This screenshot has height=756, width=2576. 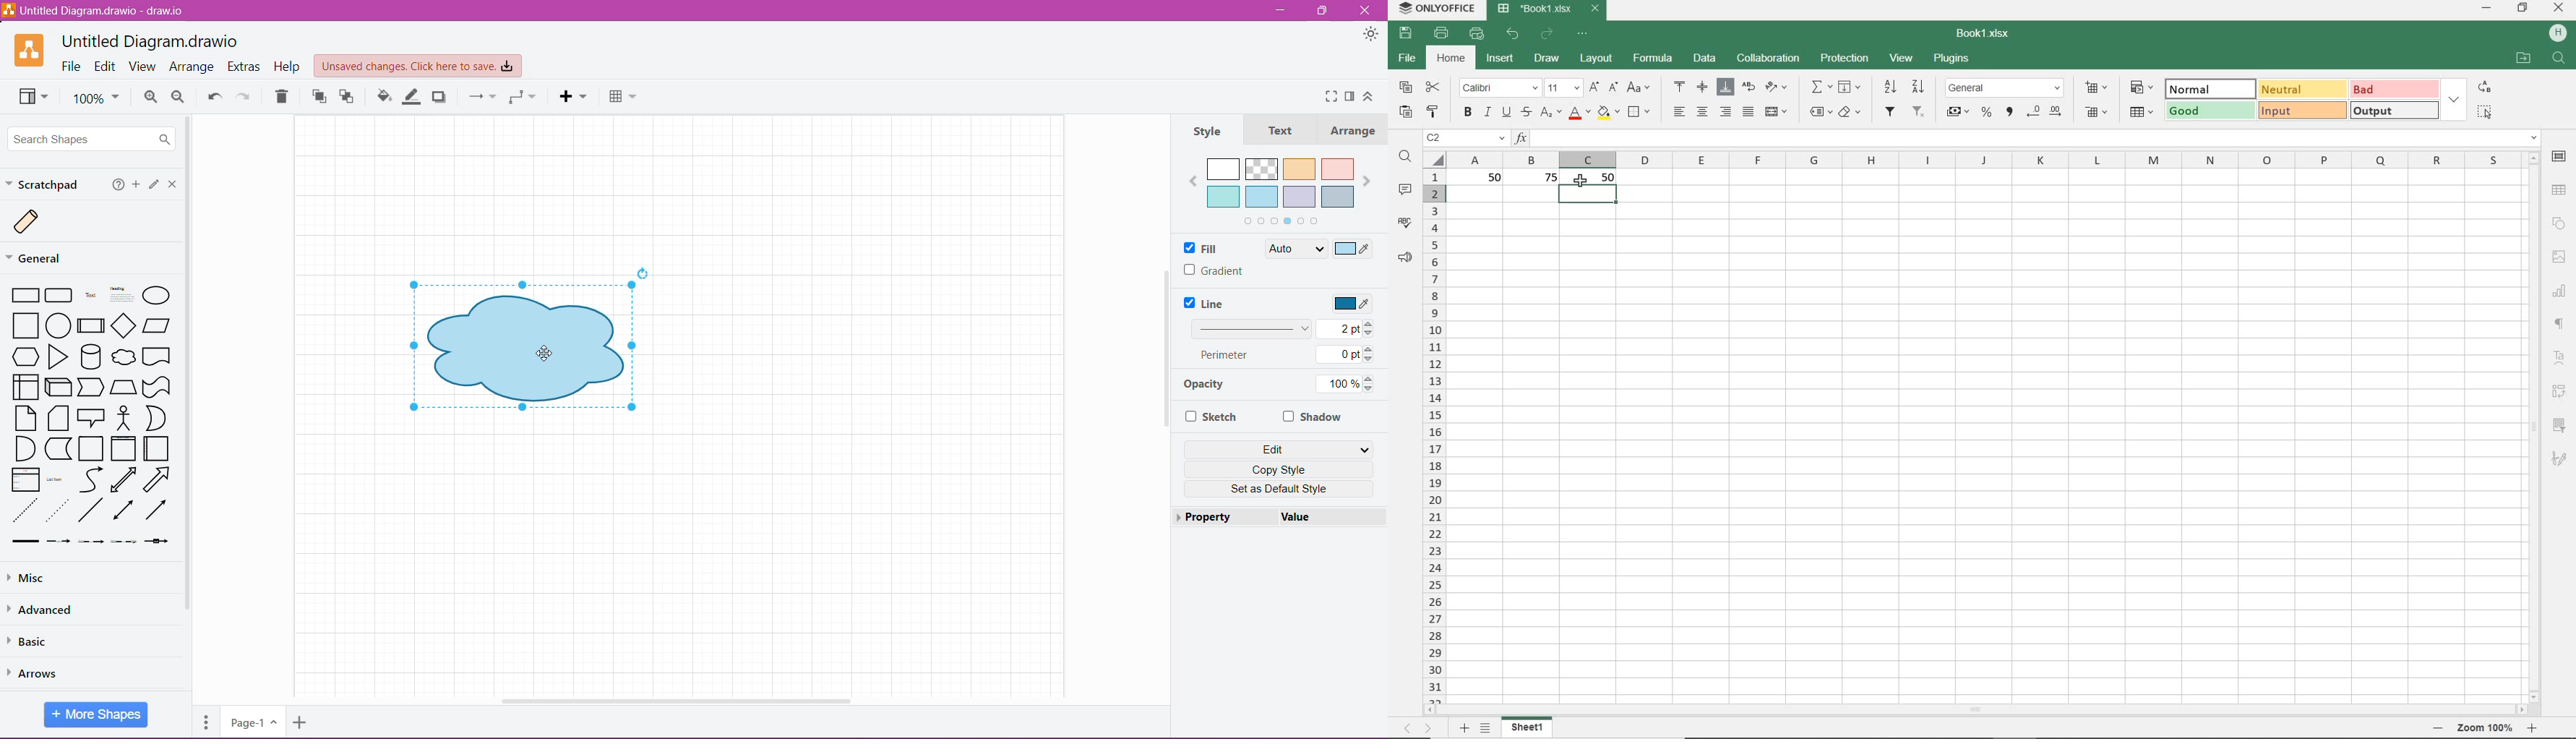 I want to click on bold, so click(x=1467, y=113).